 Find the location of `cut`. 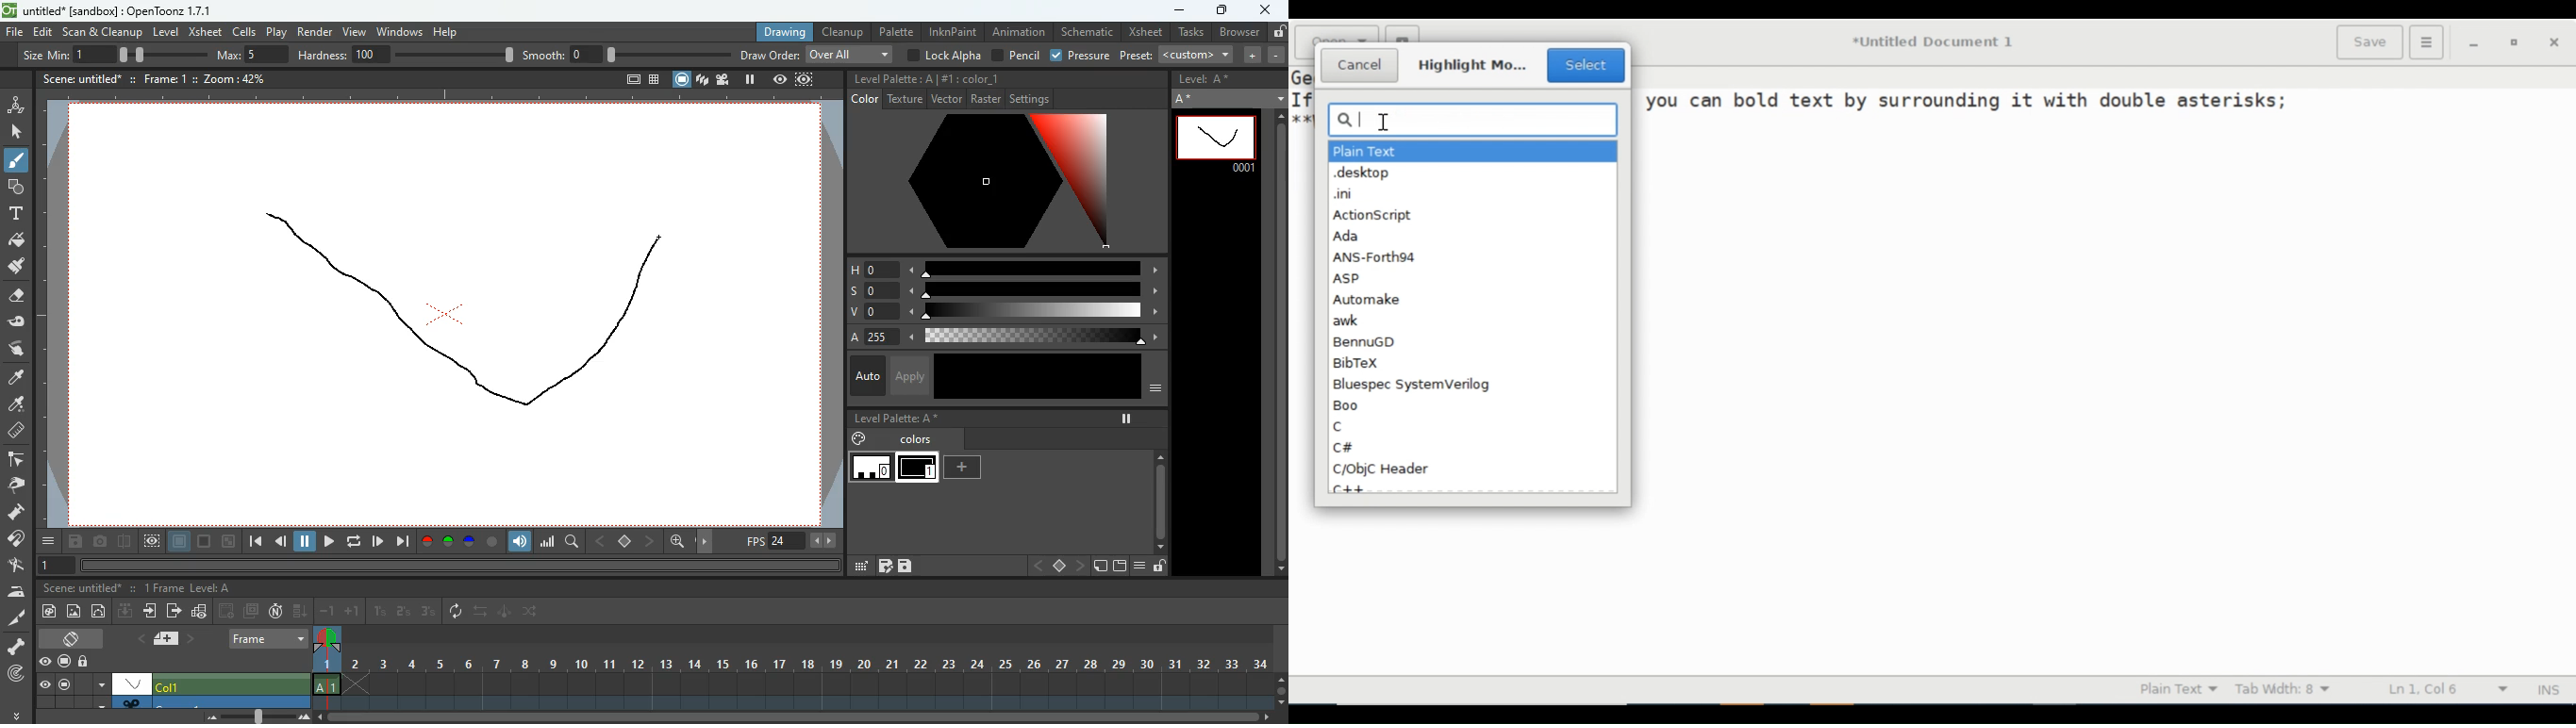

cut is located at coordinates (15, 619).